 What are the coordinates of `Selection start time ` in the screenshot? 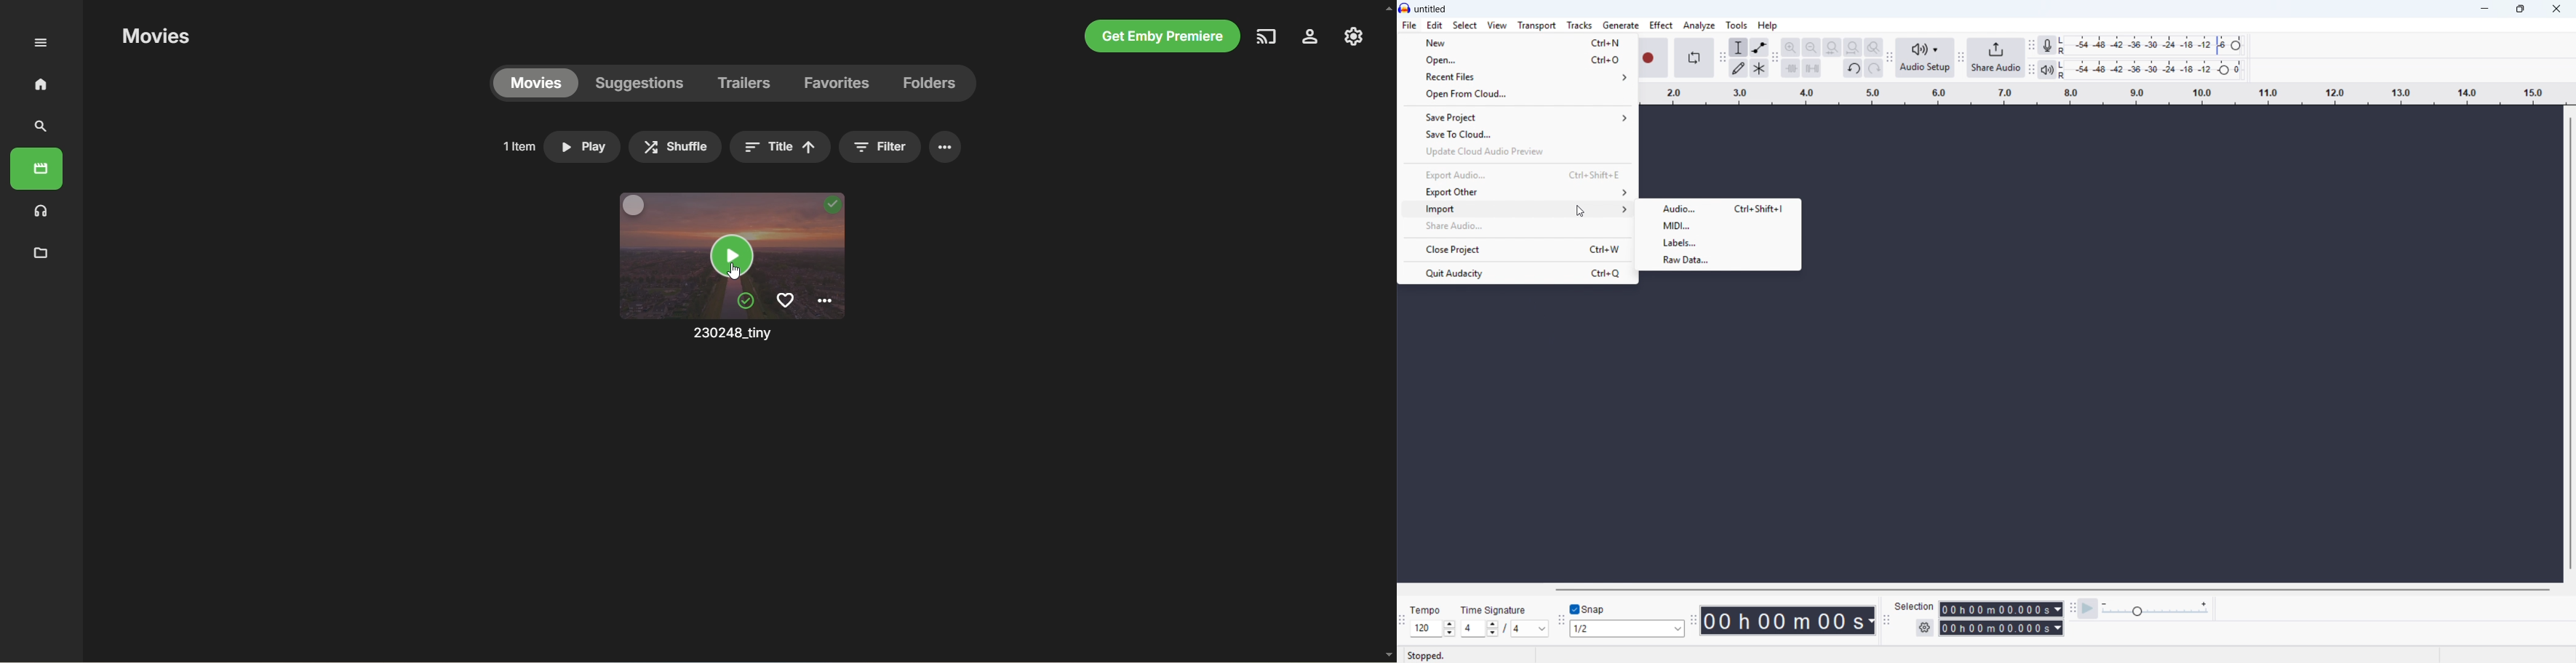 It's located at (2002, 610).